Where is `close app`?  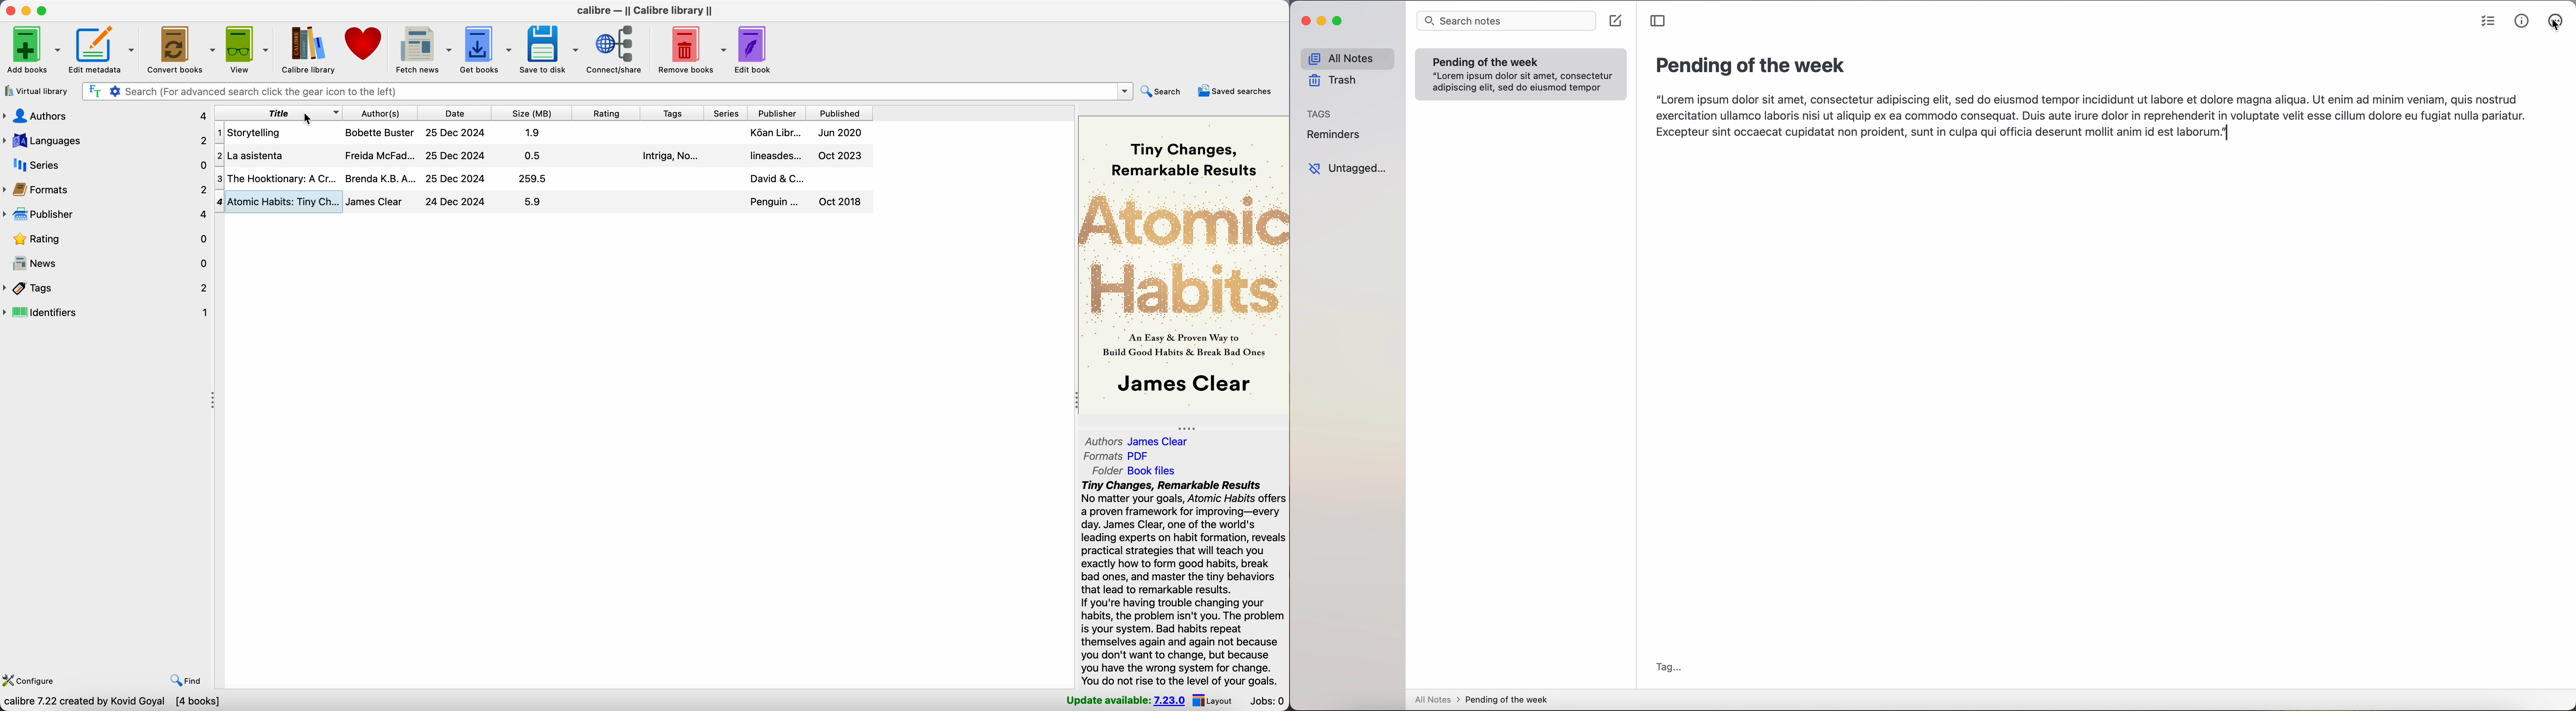 close app is located at coordinates (1303, 22).